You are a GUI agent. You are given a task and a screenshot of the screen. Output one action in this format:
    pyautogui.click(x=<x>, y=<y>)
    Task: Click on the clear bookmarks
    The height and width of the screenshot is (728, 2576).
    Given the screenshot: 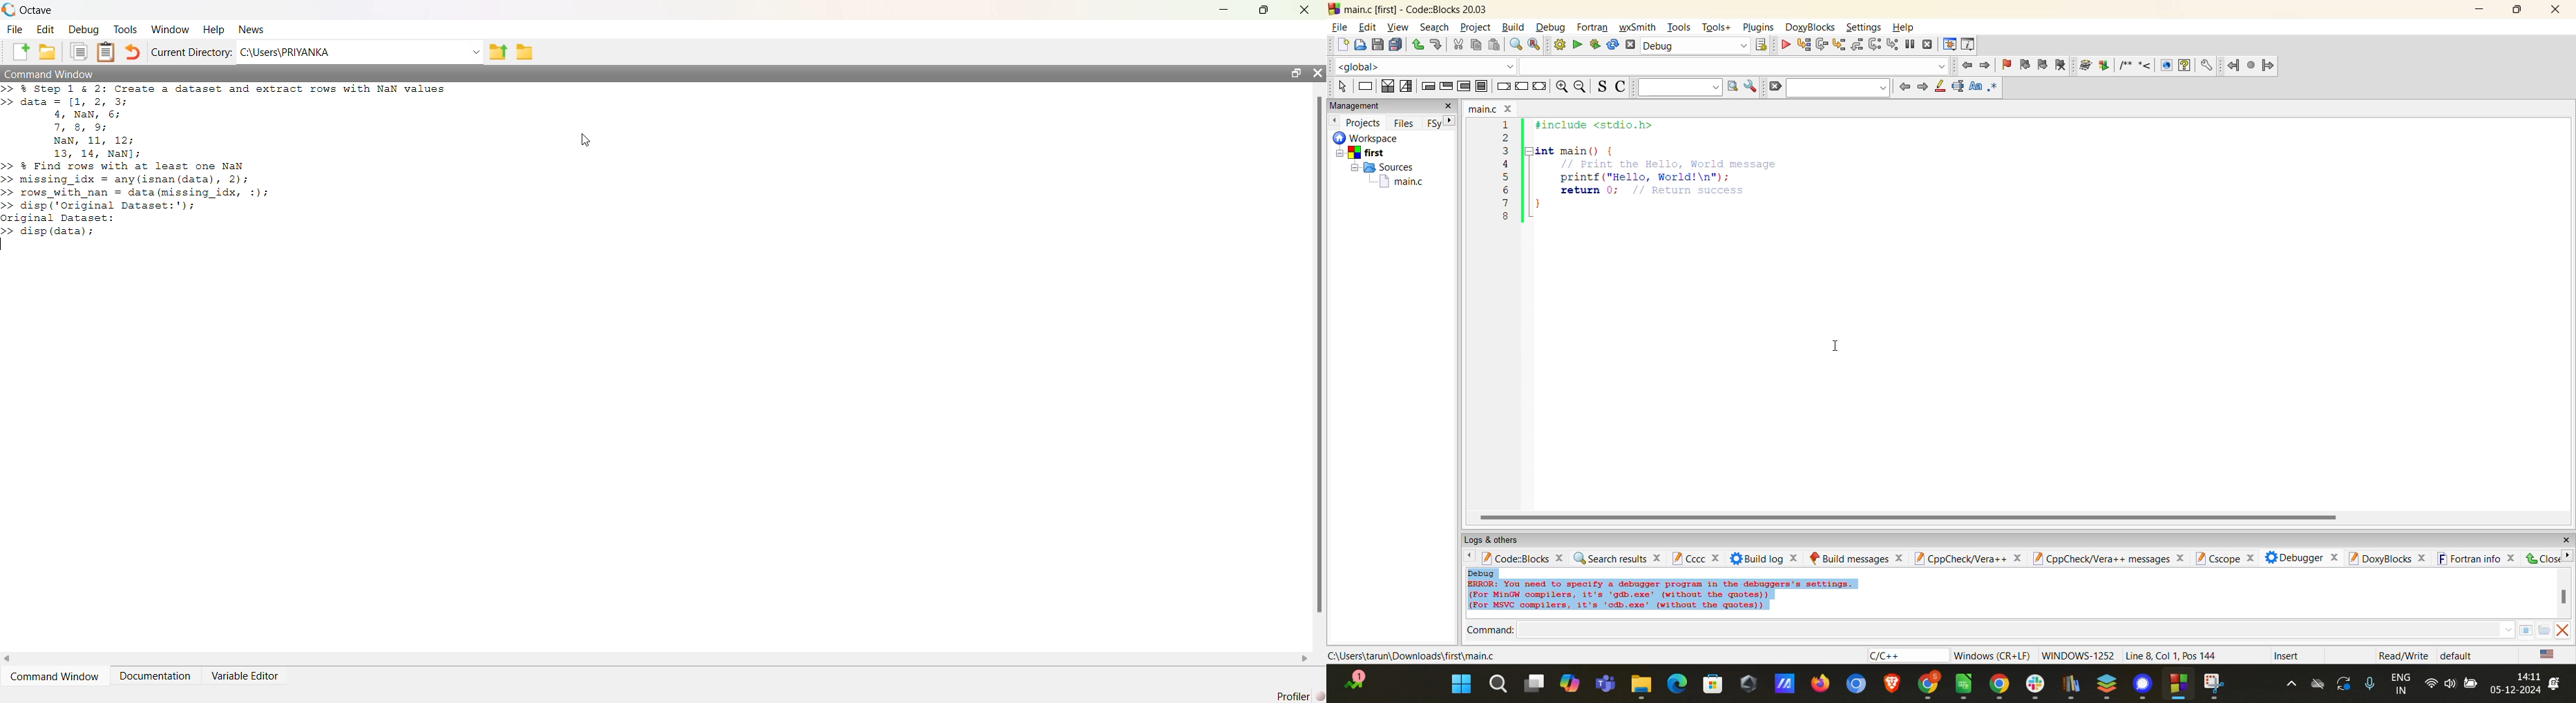 What is the action you would take?
    pyautogui.click(x=2063, y=67)
    